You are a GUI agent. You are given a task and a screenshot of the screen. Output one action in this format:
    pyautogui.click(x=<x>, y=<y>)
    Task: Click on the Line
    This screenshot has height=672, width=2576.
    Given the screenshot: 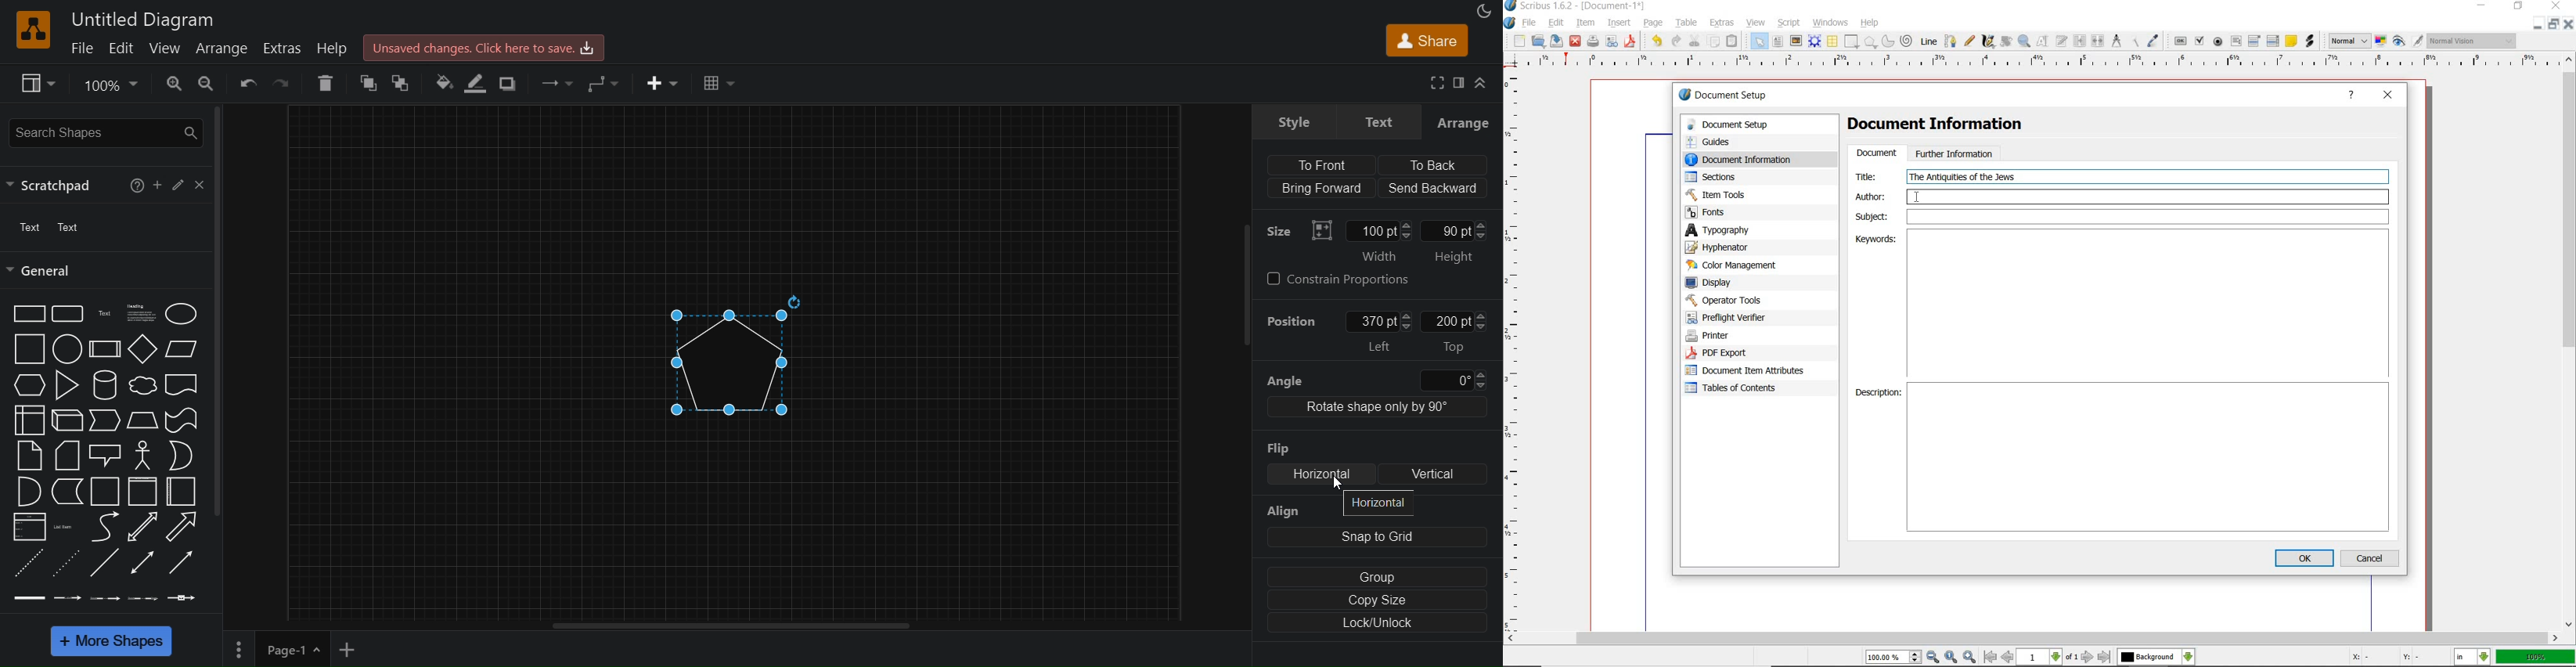 What is the action you would take?
    pyautogui.click(x=1928, y=42)
    